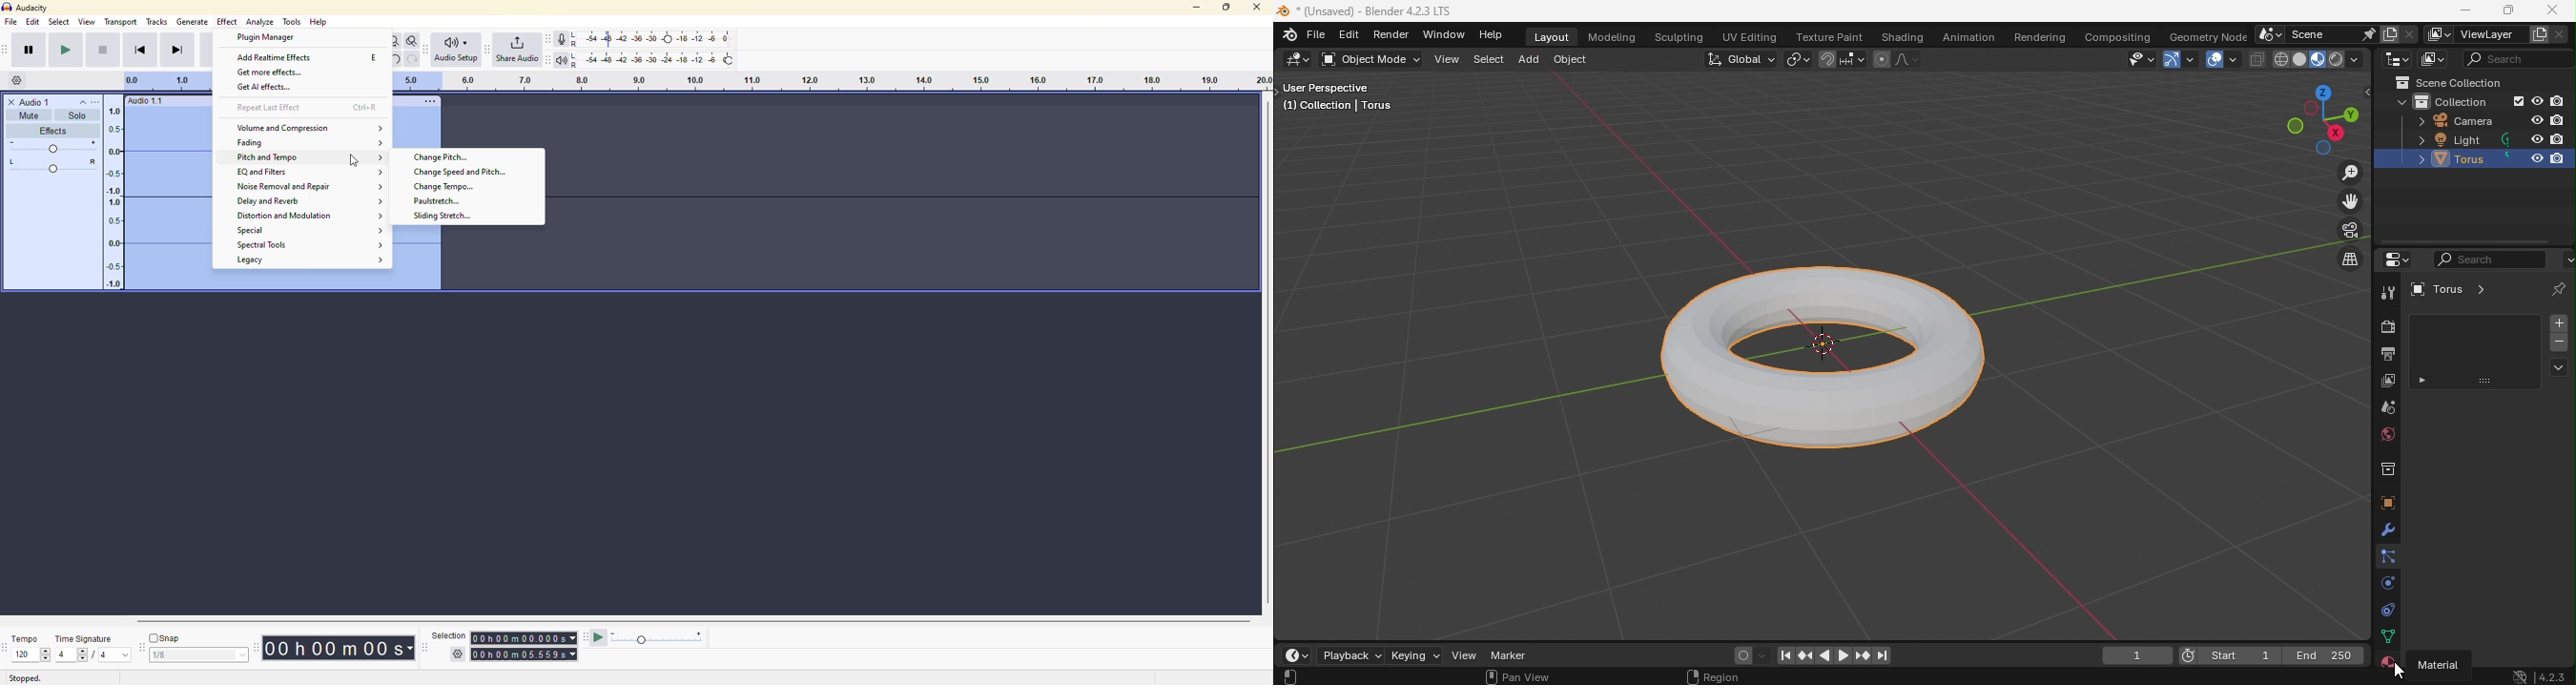 The height and width of the screenshot is (700, 2576). What do you see at coordinates (2433, 159) in the screenshot?
I see `Torus` at bounding box center [2433, 159].